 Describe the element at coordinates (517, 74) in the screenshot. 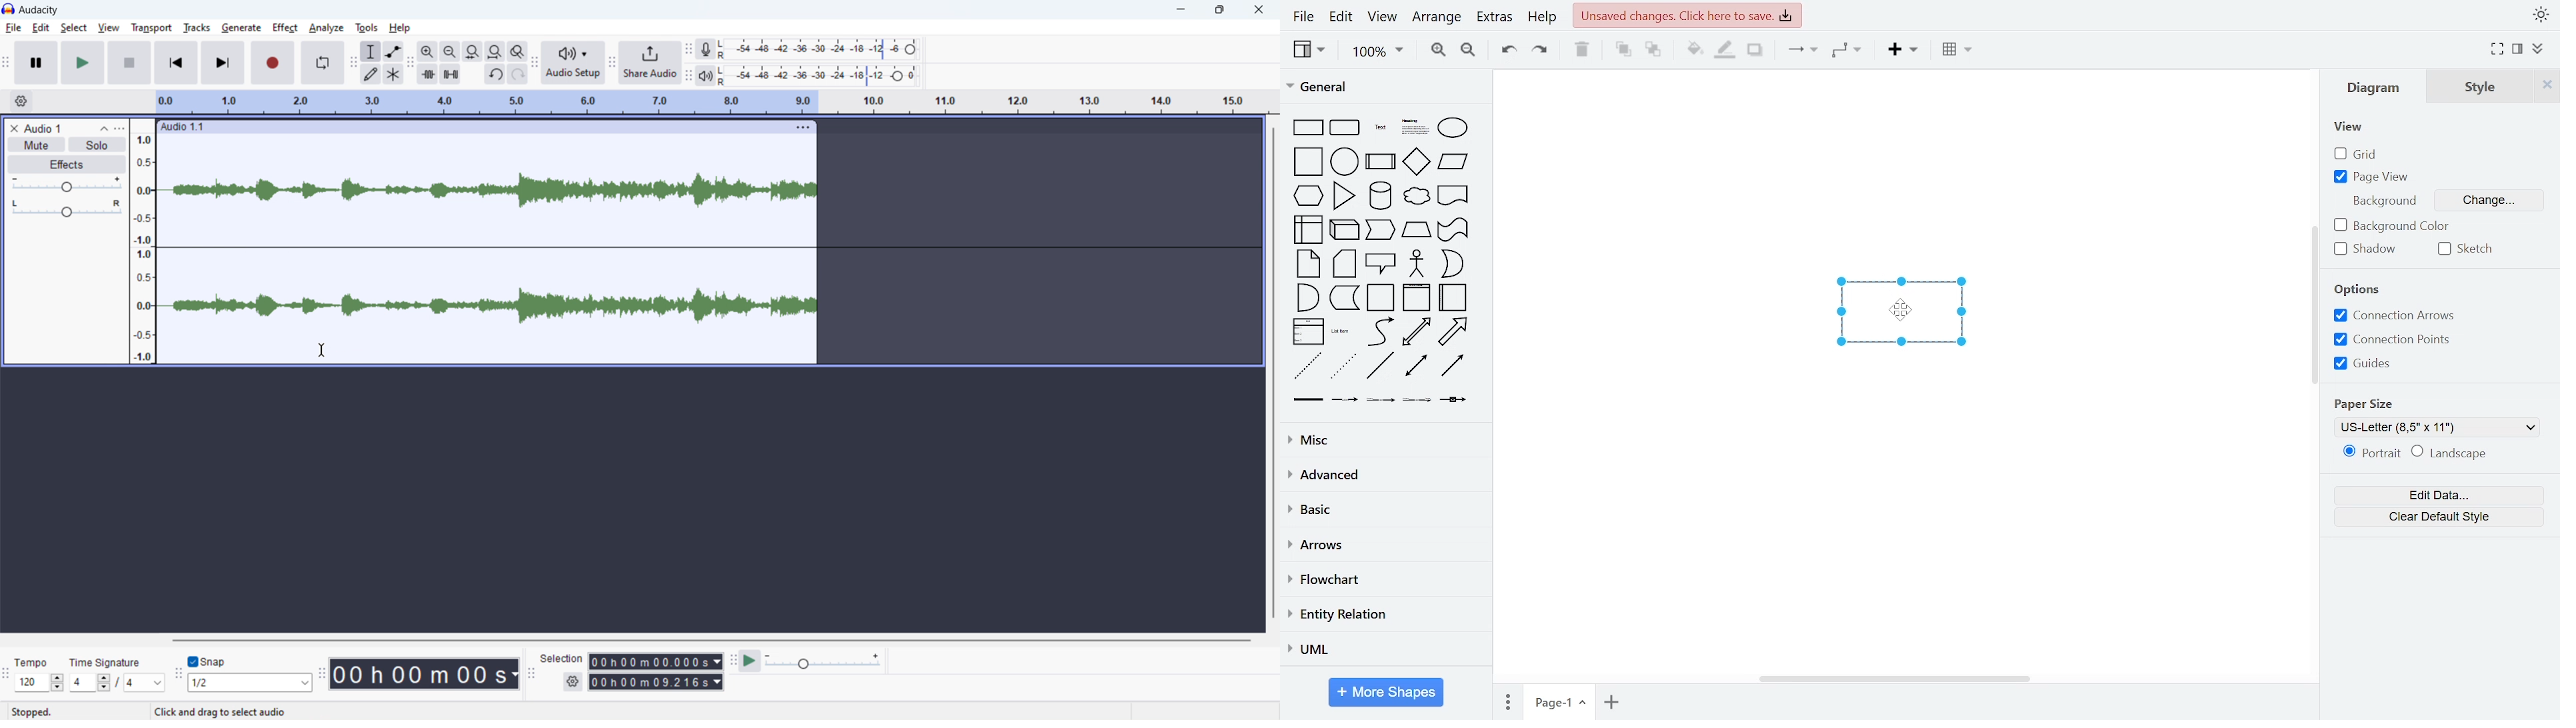

I see `redo` at that location.